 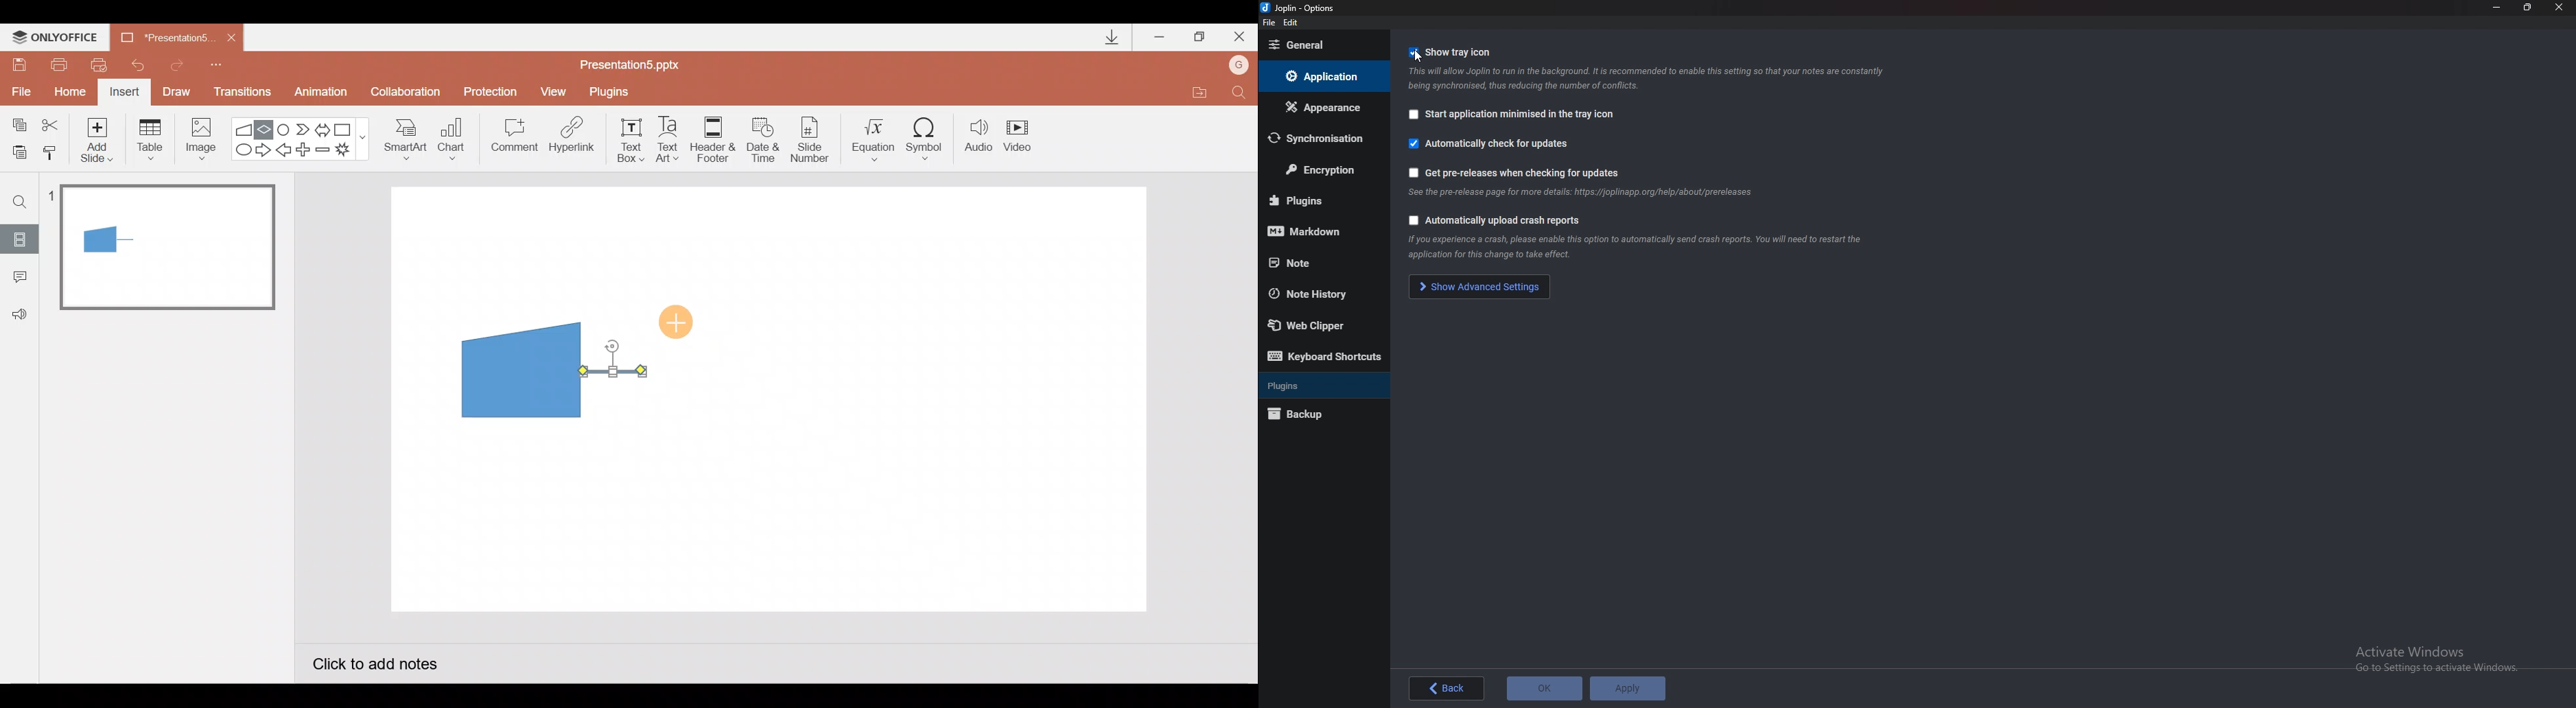 I want to click on general, so click(x=1320, y=45).